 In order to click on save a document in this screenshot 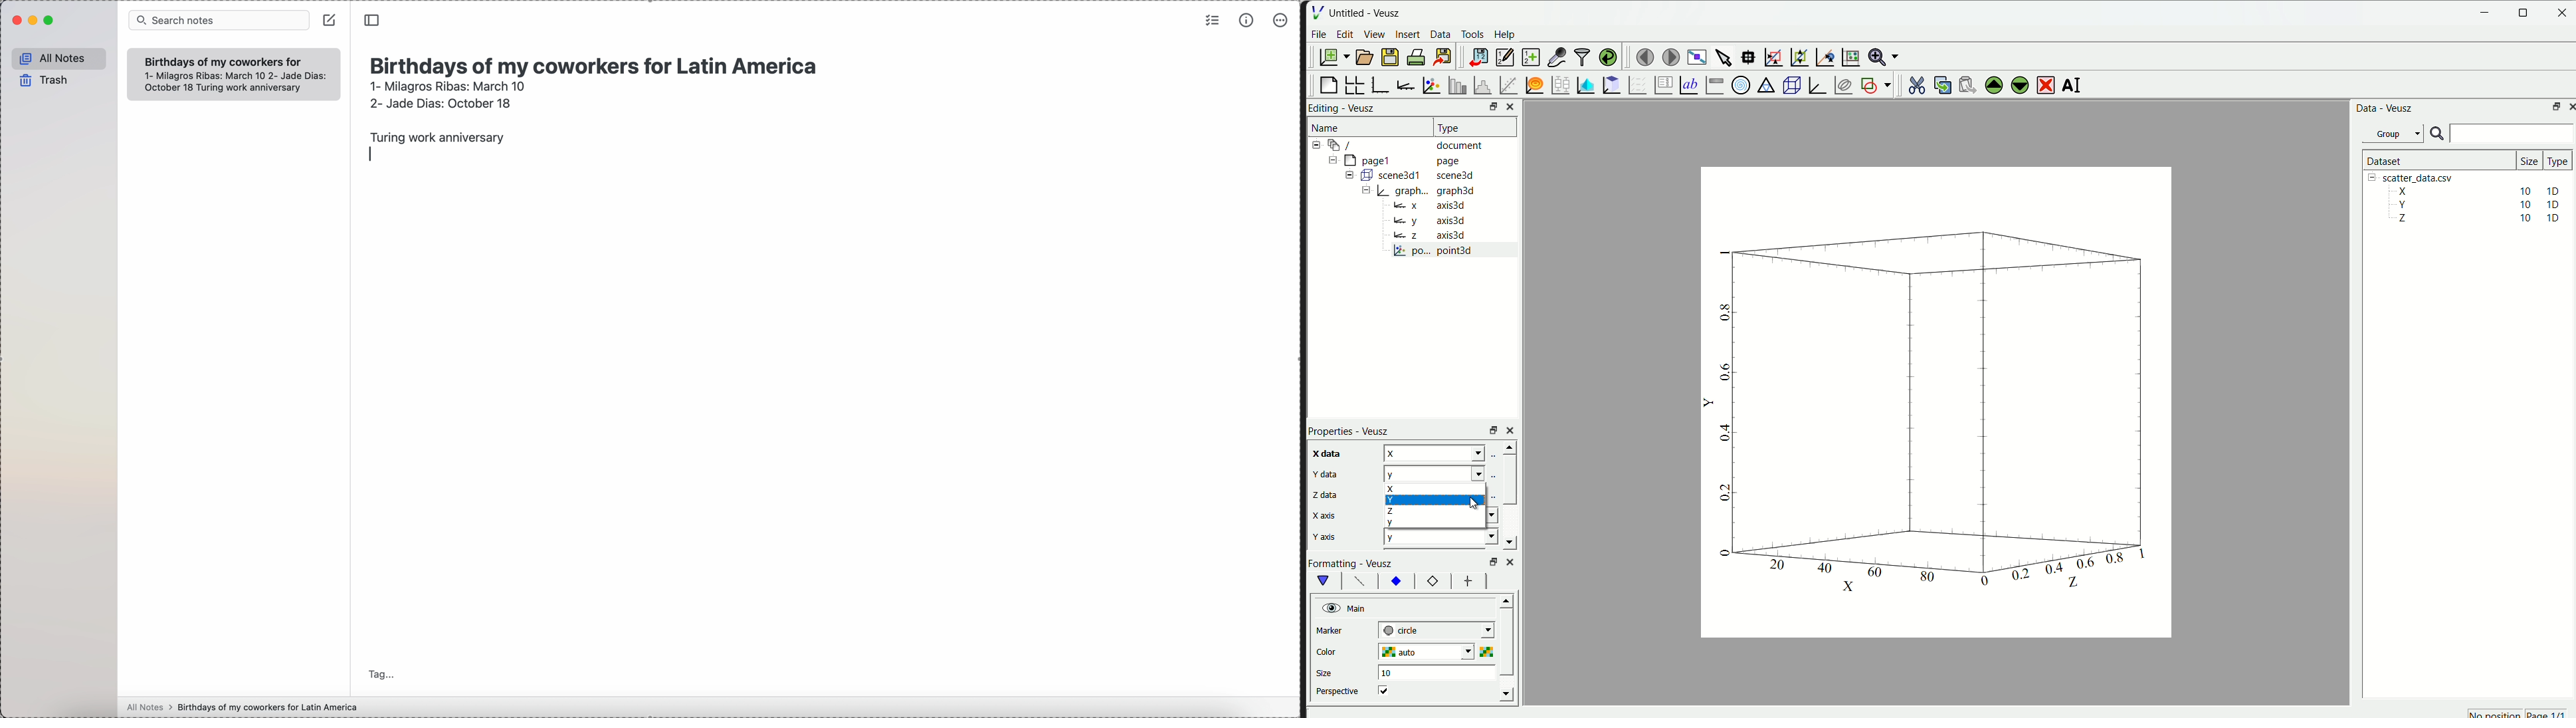, I will do `click(1388, 58)`.